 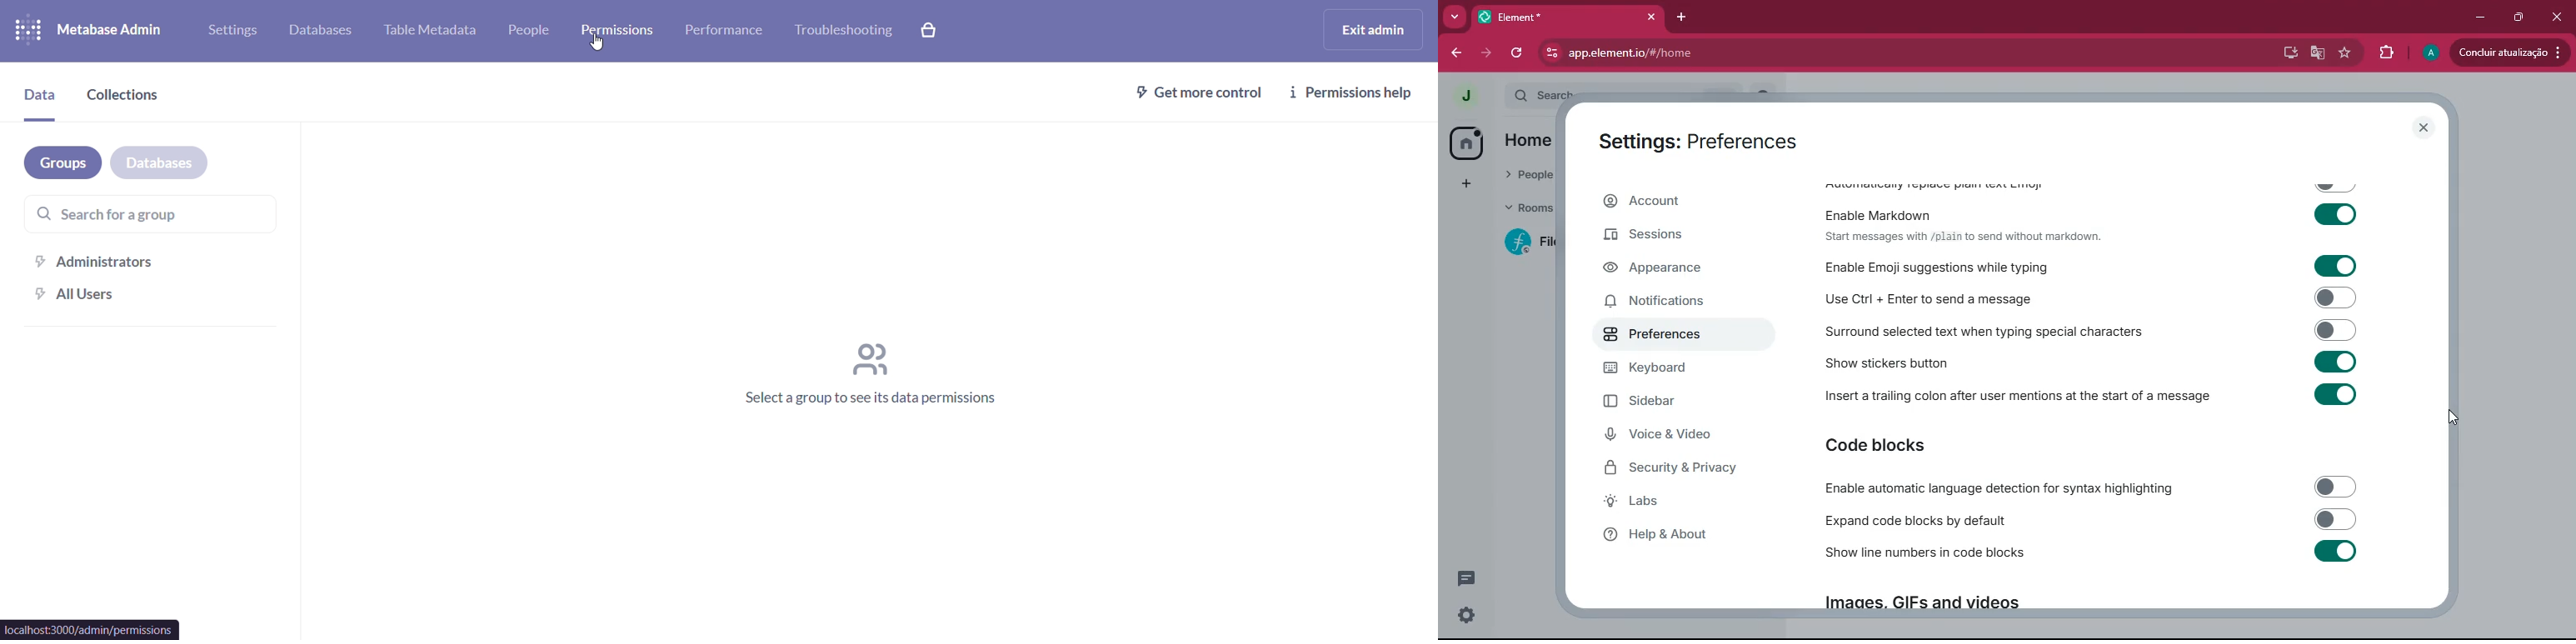 I want to click on Insert a trailing colon after user mentions at the start of a message, so click(x=2094, y=393).